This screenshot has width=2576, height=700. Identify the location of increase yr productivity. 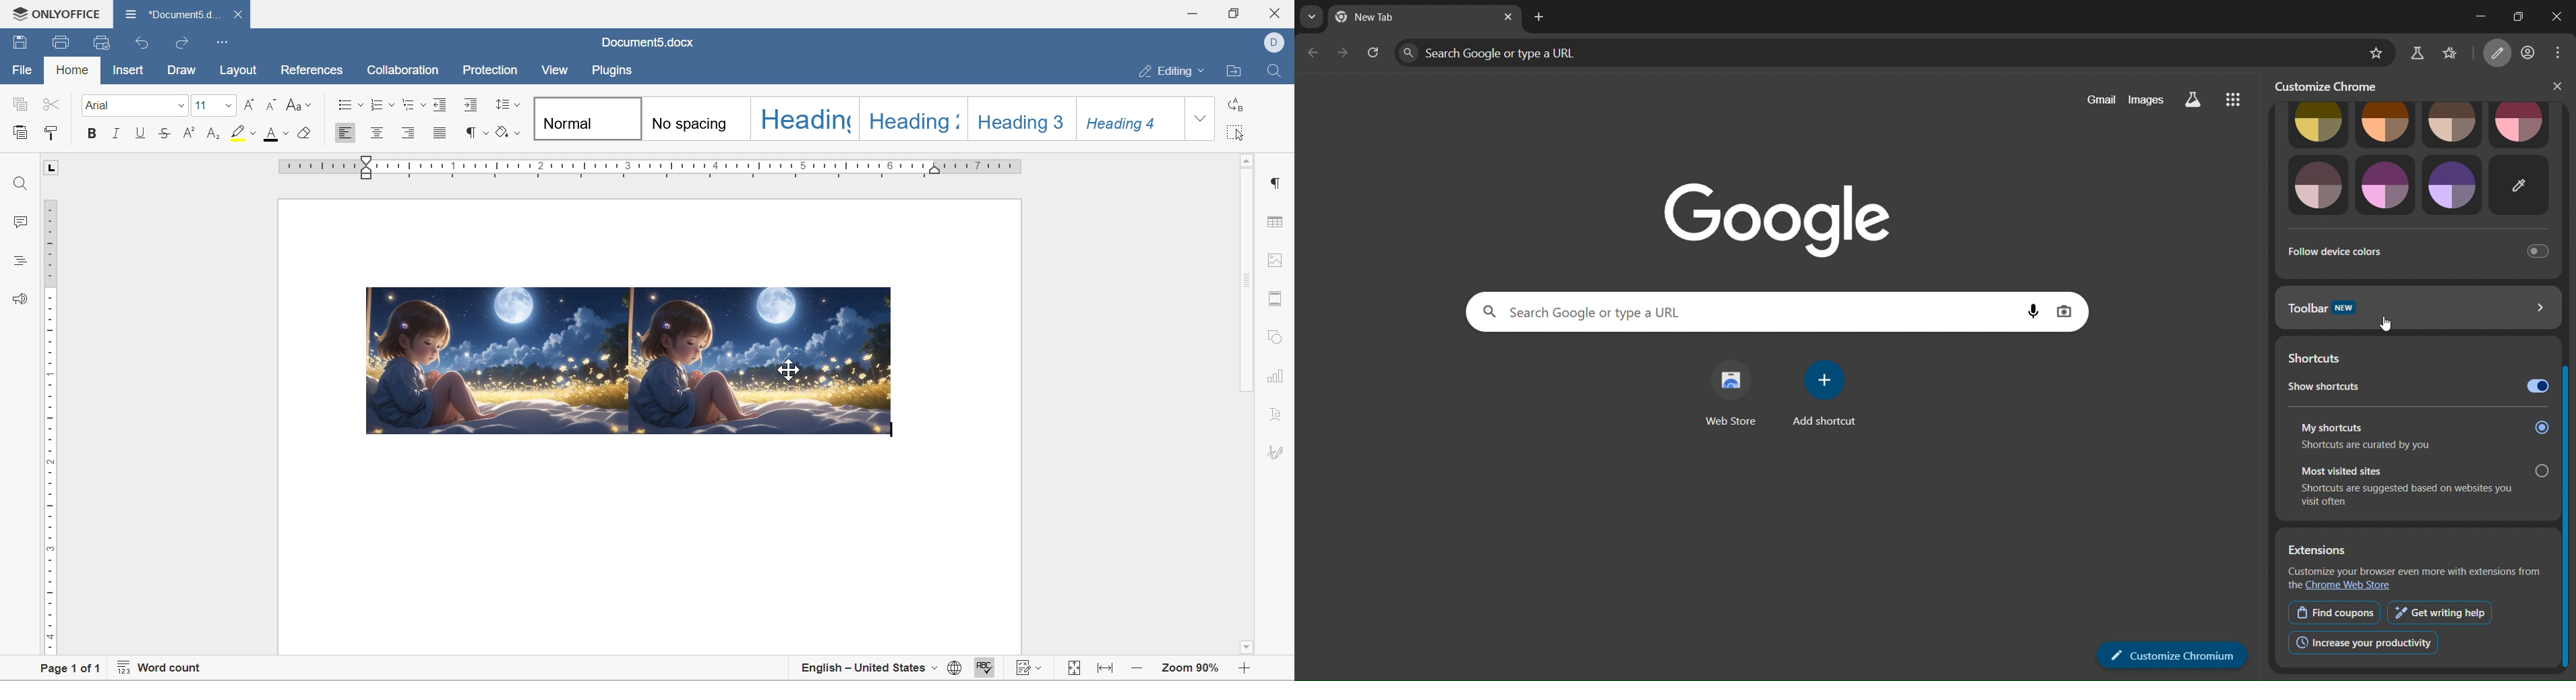
(2363, 642).